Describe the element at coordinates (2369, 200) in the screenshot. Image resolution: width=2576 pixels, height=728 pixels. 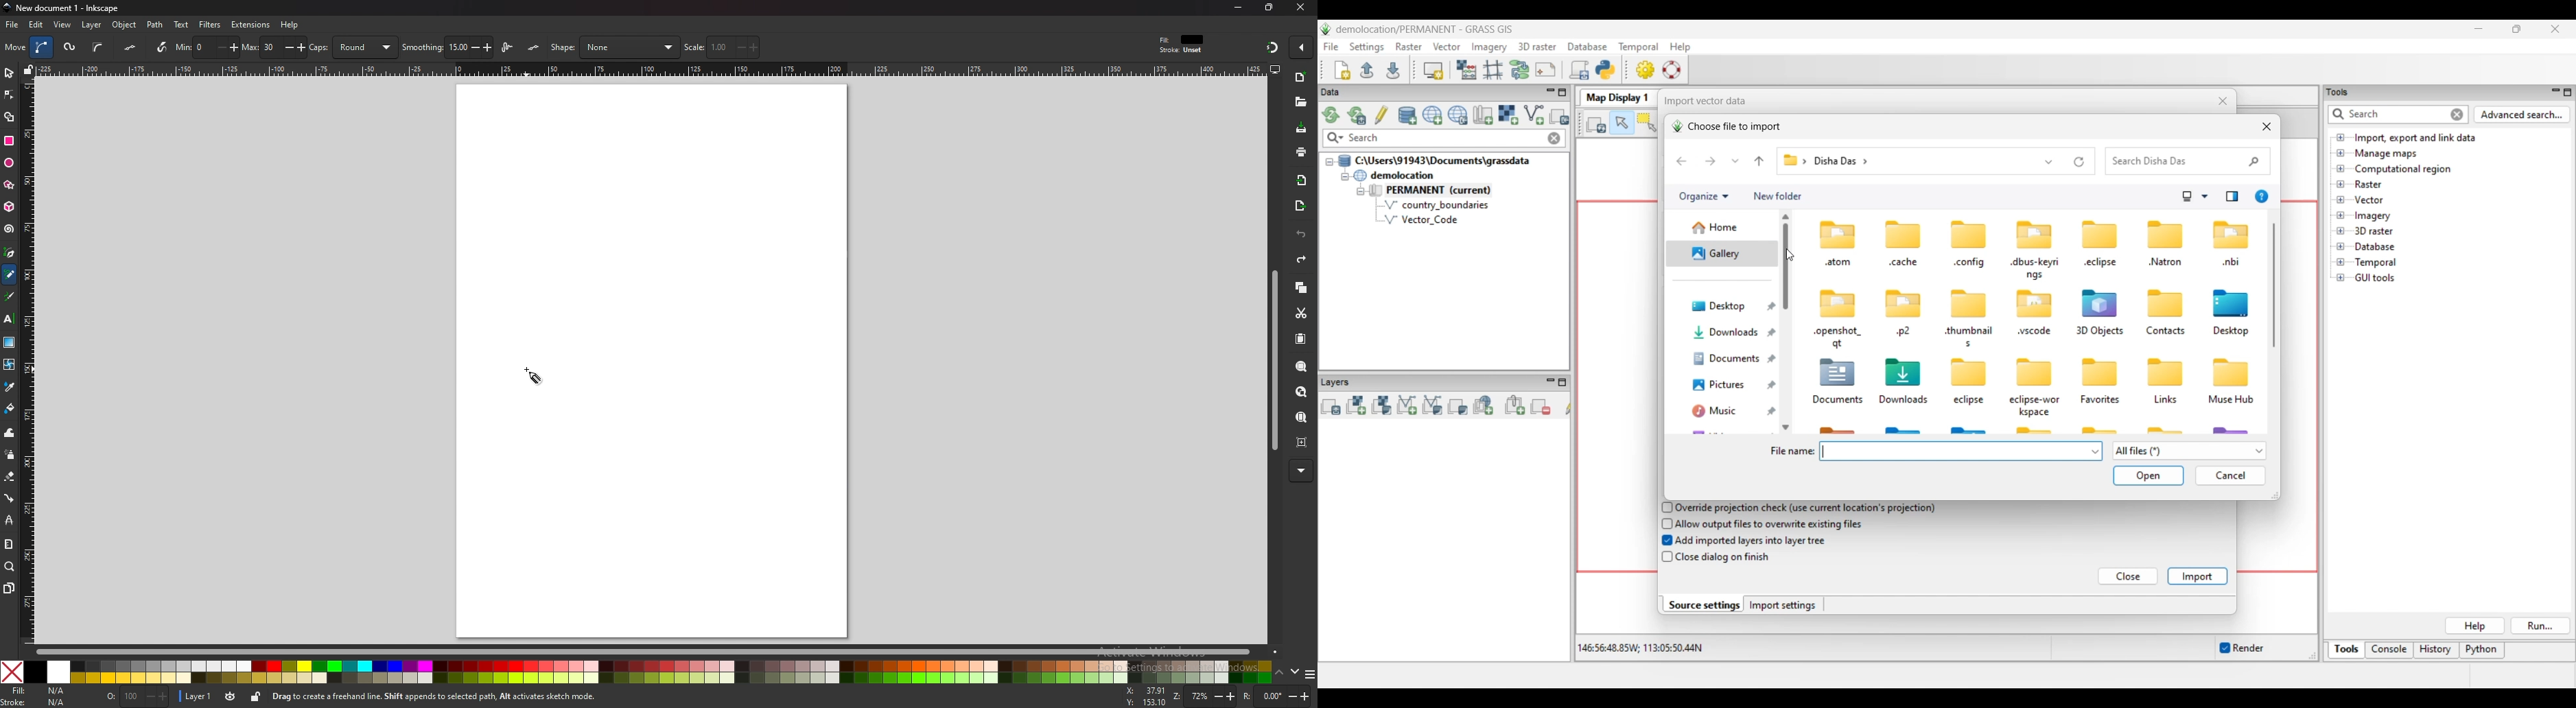
I see `Double click to see files under Vector` at that location.